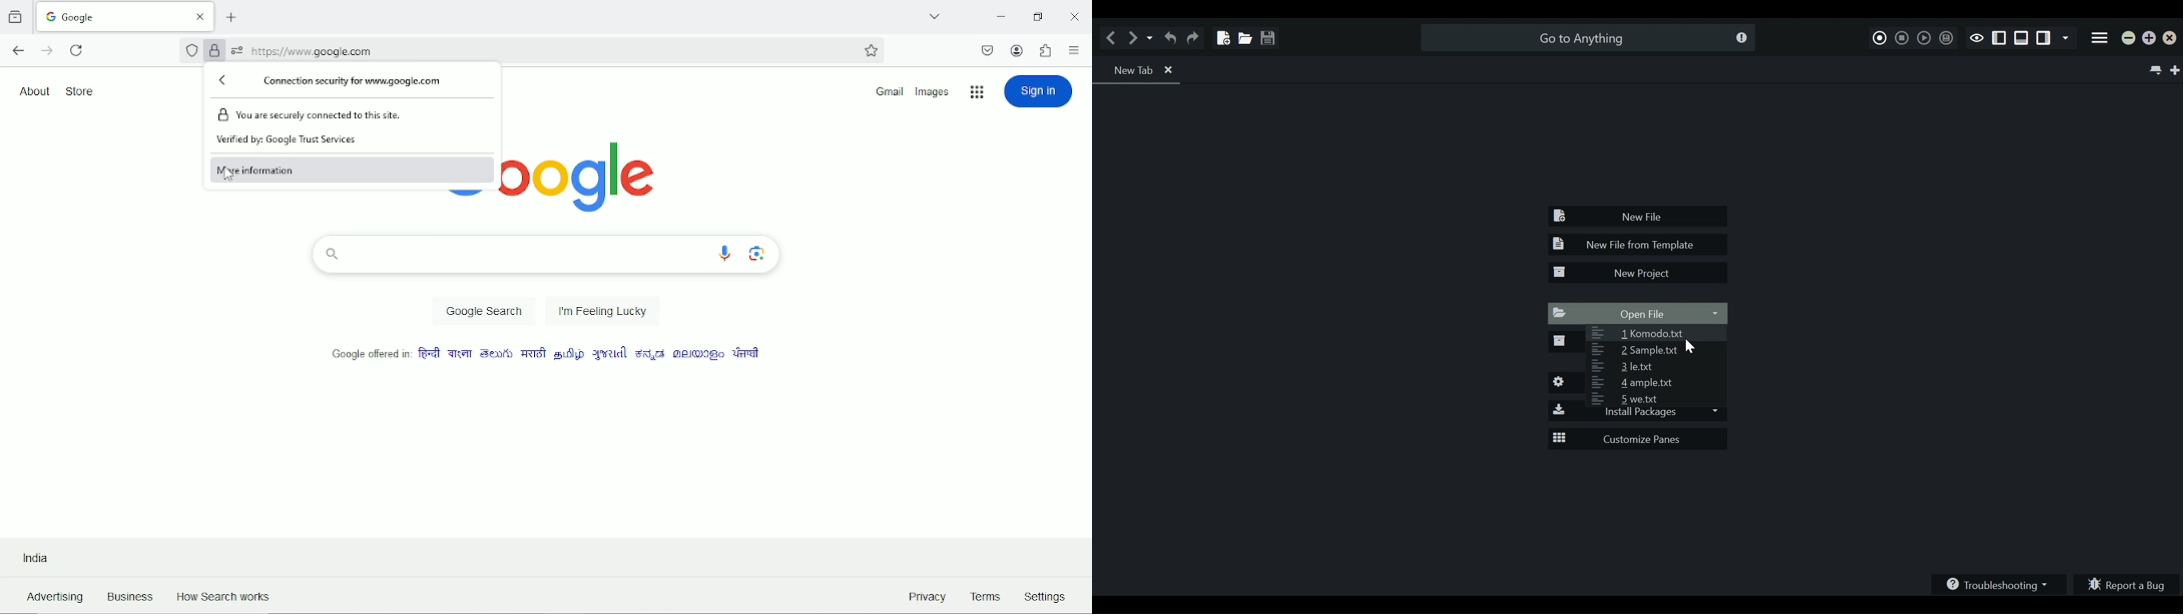 The image size is (2184, 616). What do you see at coordinates (1586, 38) in the screenshot?
I see `Search` at bounding box center [1586, 38].